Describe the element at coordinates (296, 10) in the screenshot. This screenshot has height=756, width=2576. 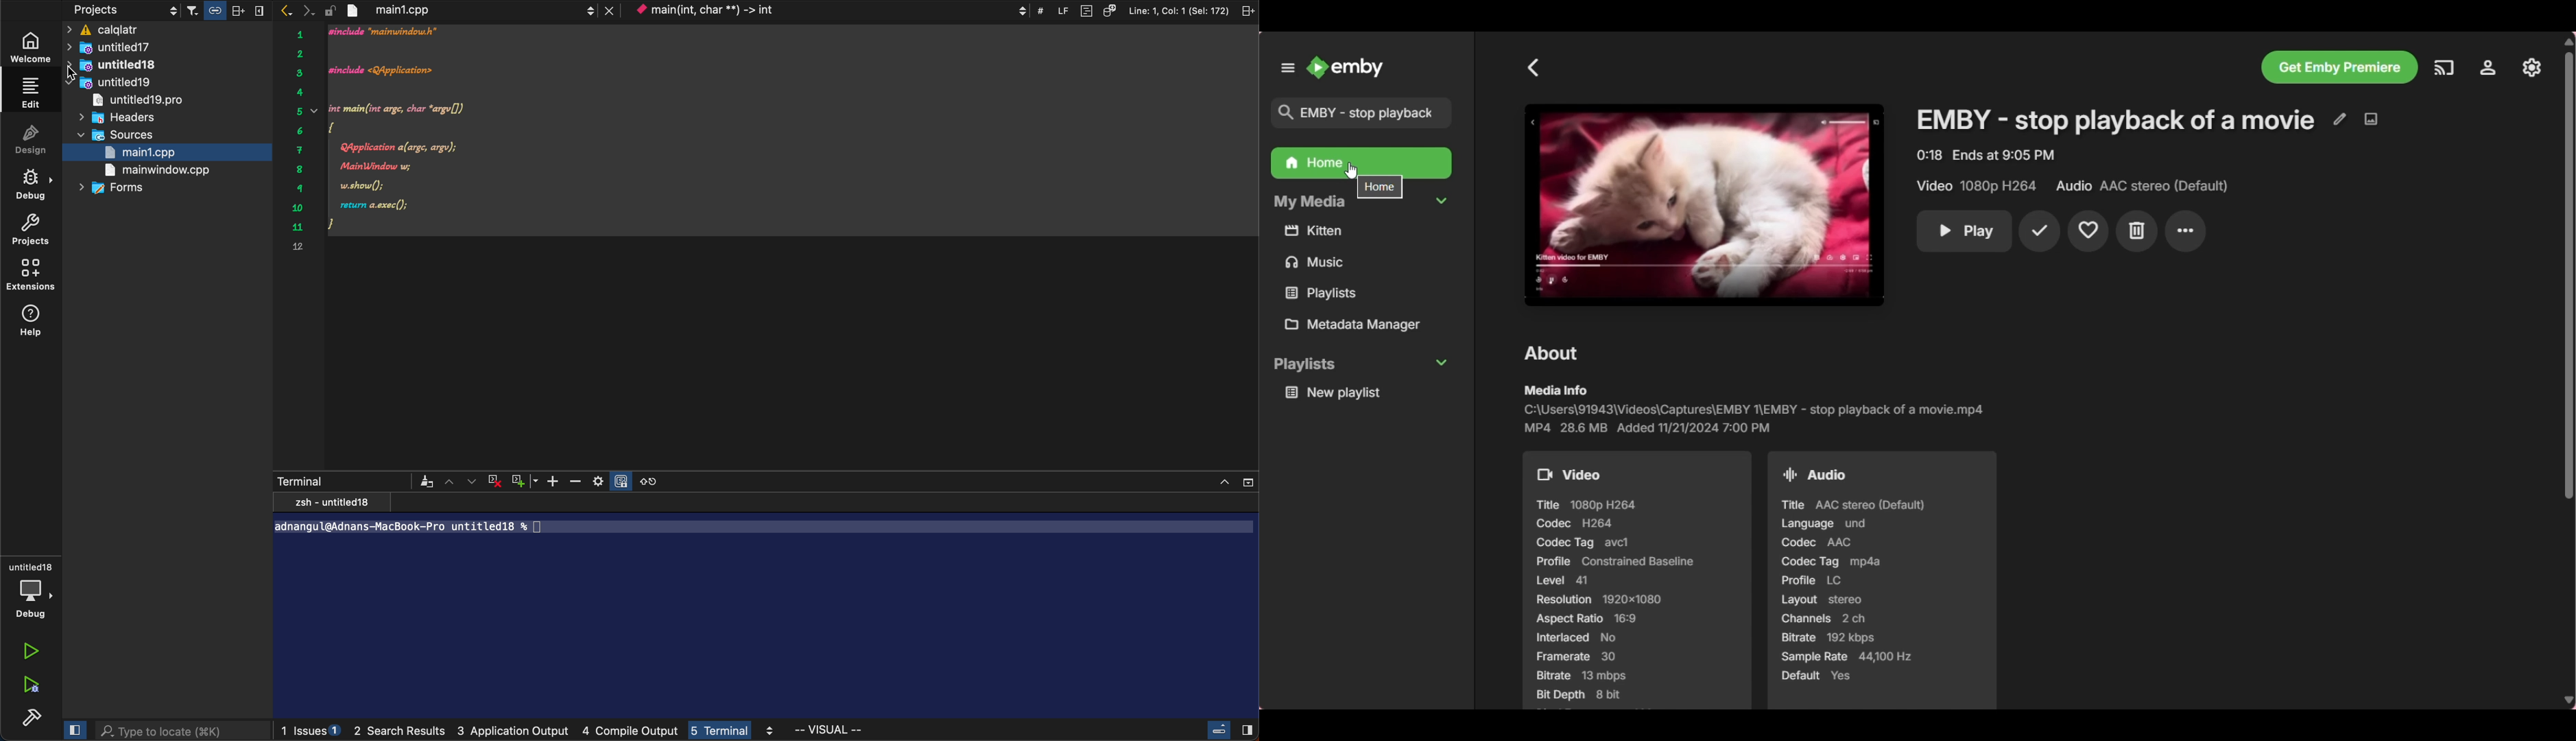
I see `arrows` at that location.